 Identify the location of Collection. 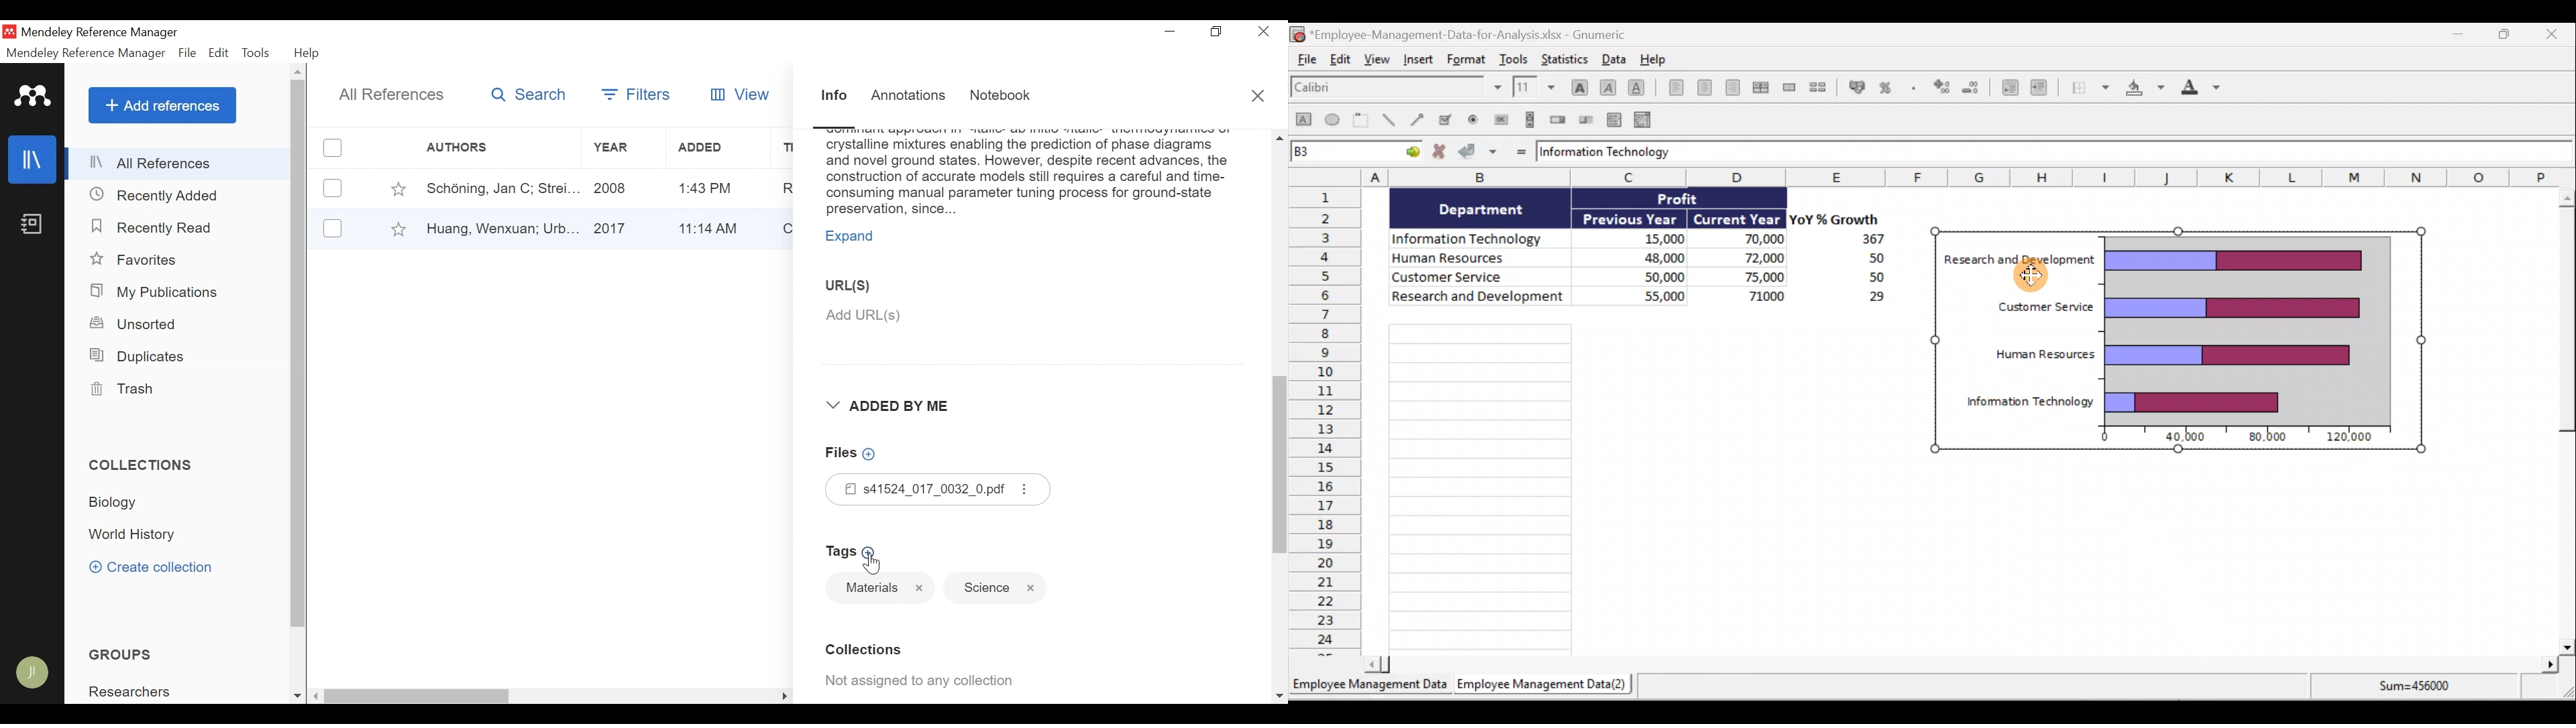
(867, 648).